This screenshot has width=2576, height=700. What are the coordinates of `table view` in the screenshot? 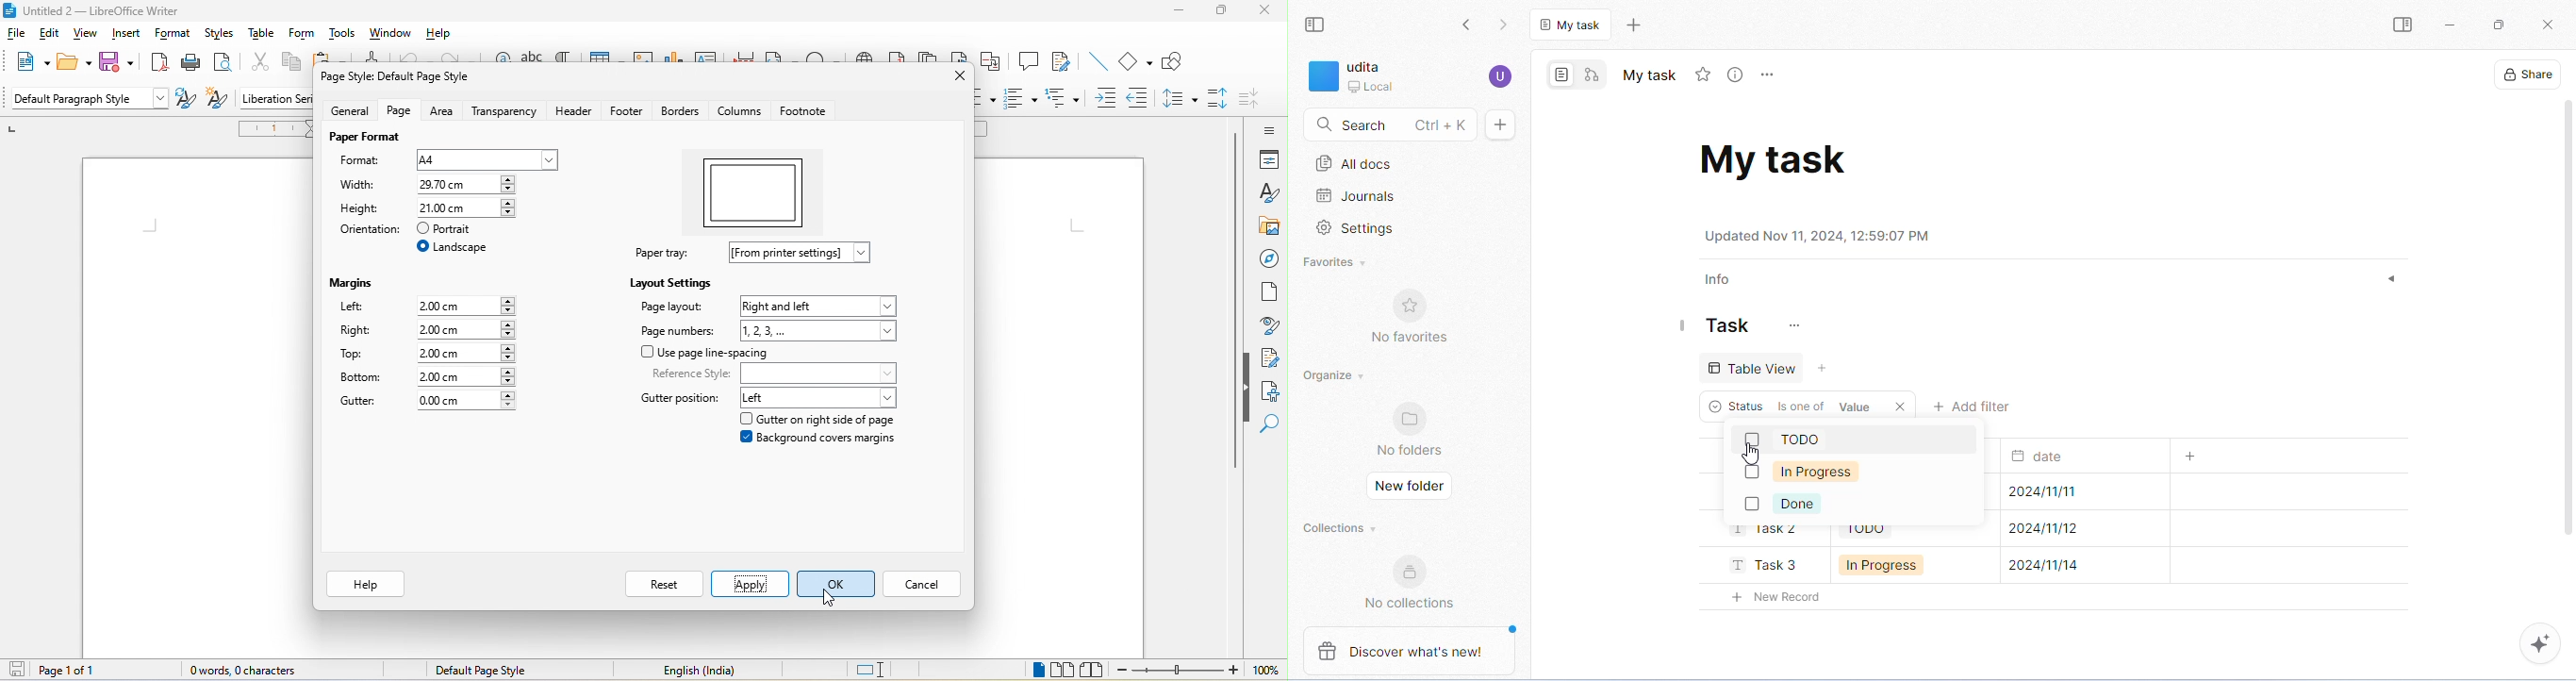 It's located at (1754, 366).